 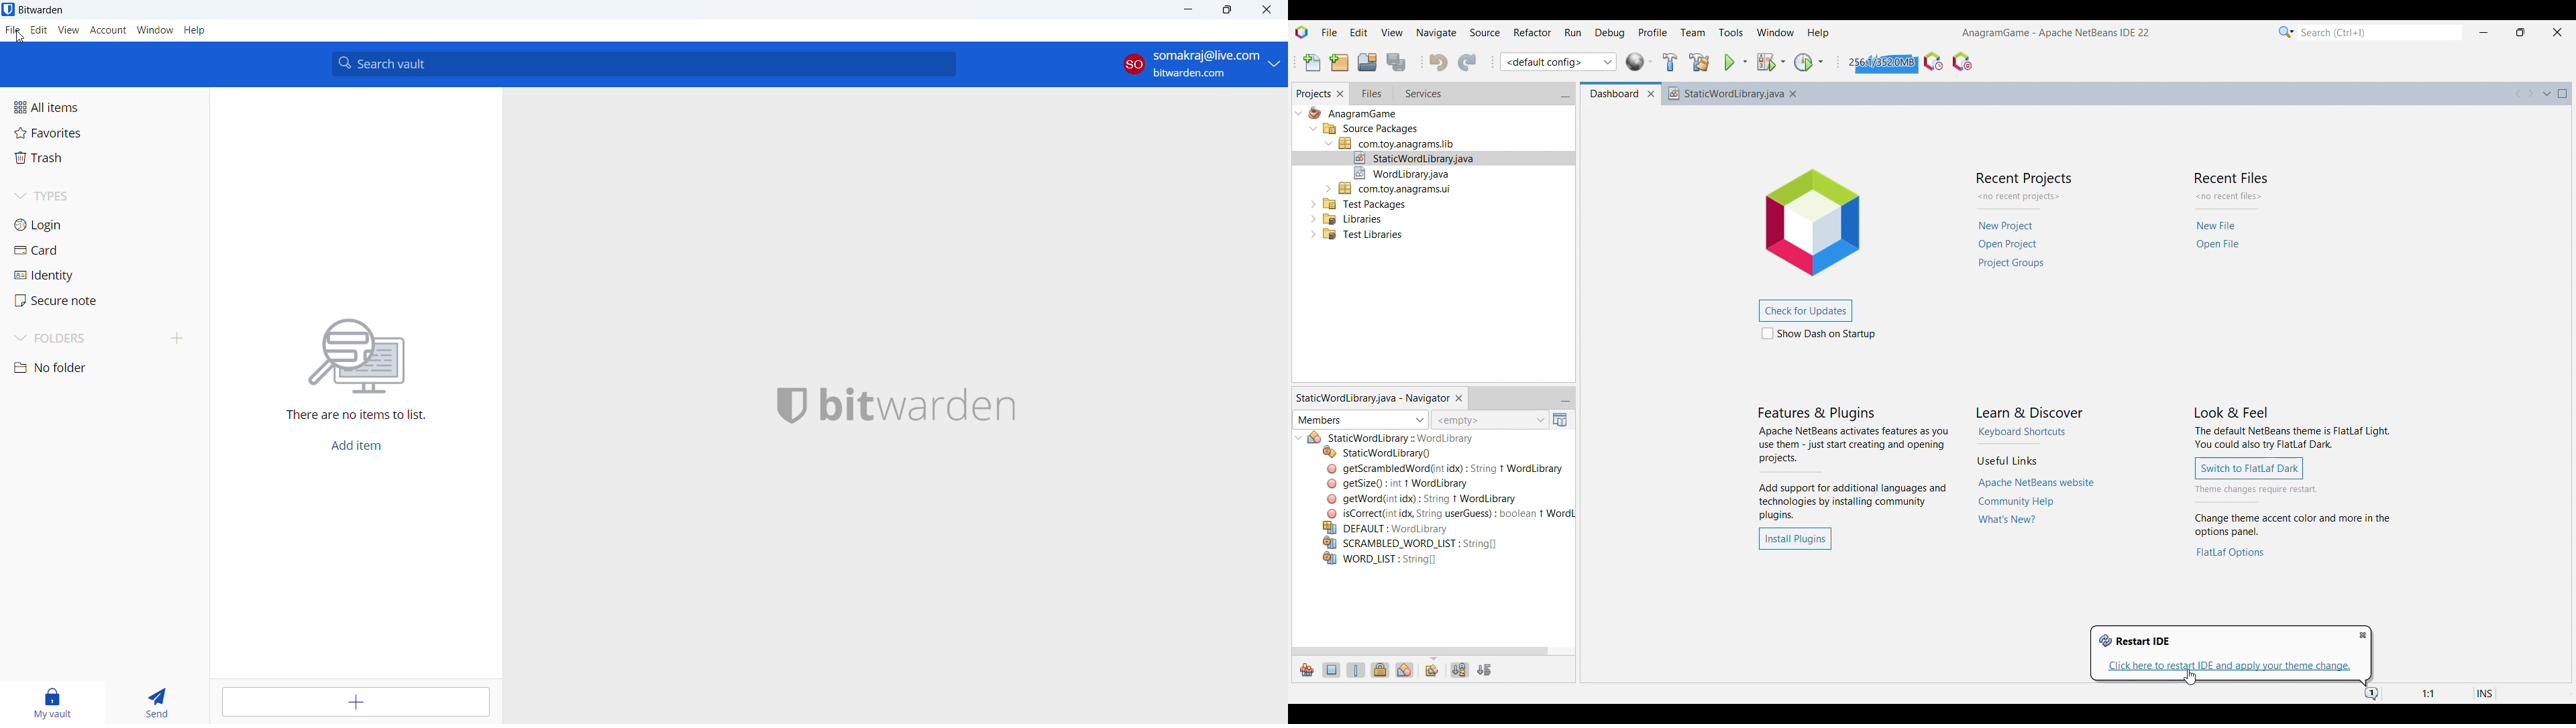 What do you see at coordinates (1422, 94) in the screenshot?
I see `Go to services` at bounding box center [1422, 94].